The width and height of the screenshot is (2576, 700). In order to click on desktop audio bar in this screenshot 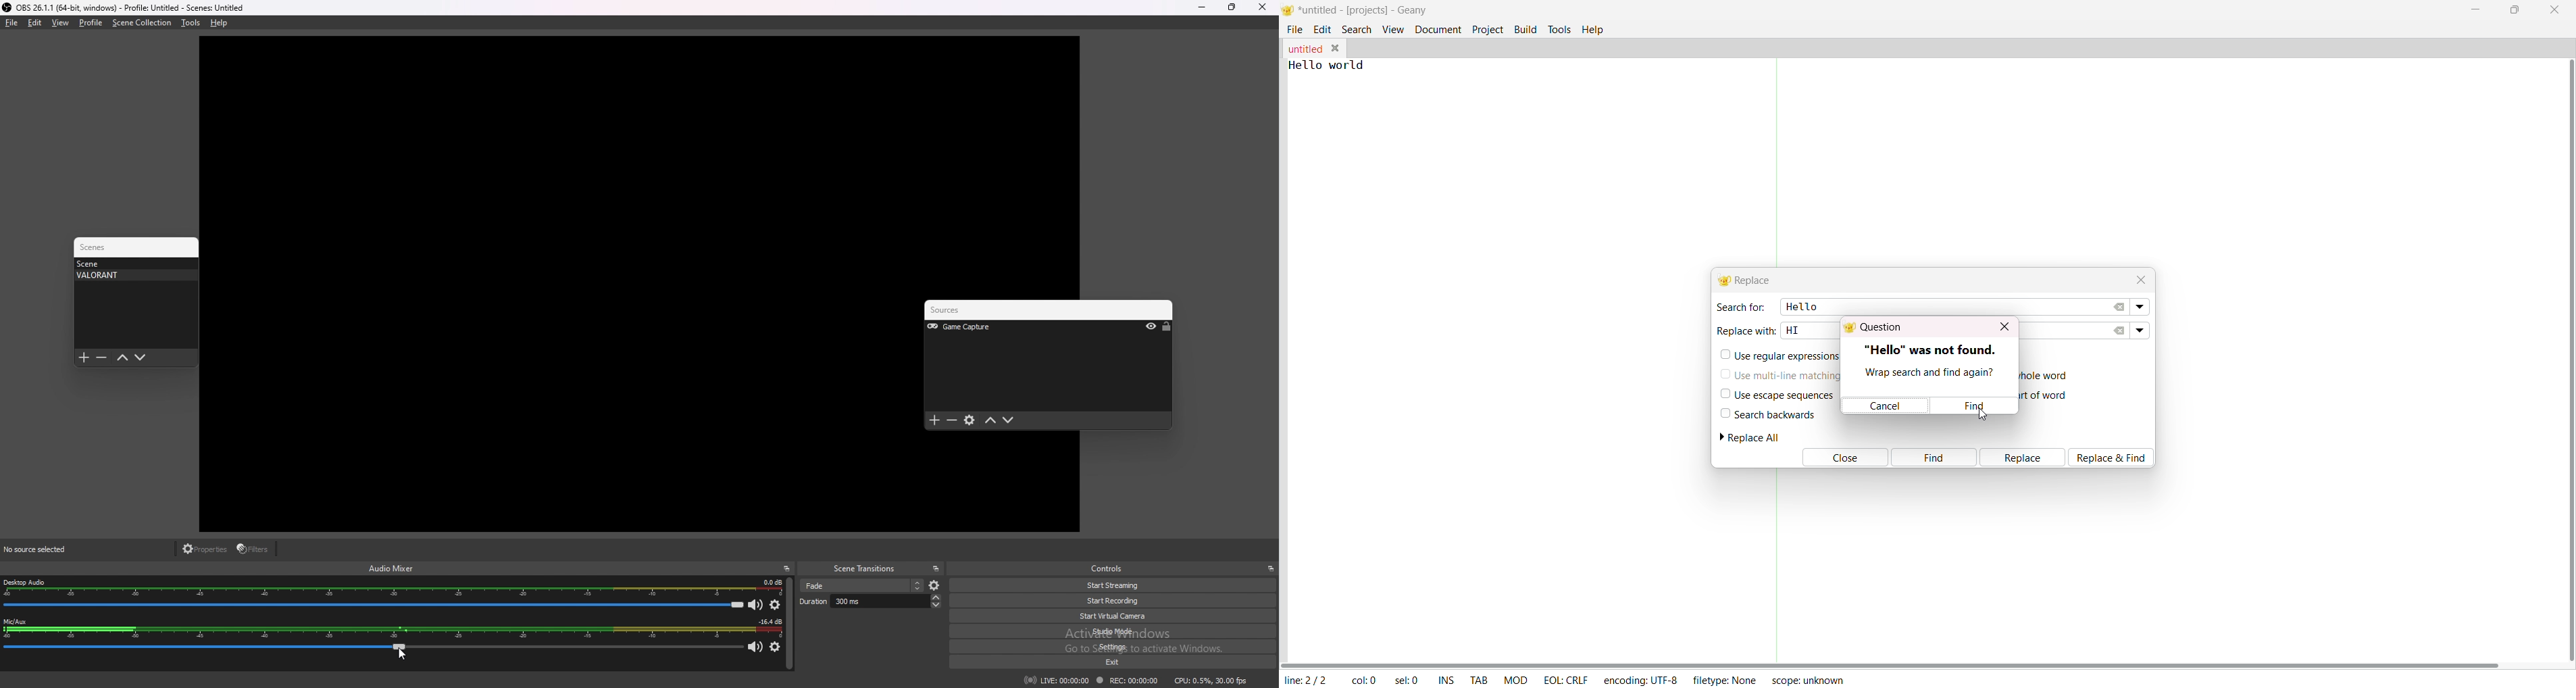, I will do `click(373, 605)`.